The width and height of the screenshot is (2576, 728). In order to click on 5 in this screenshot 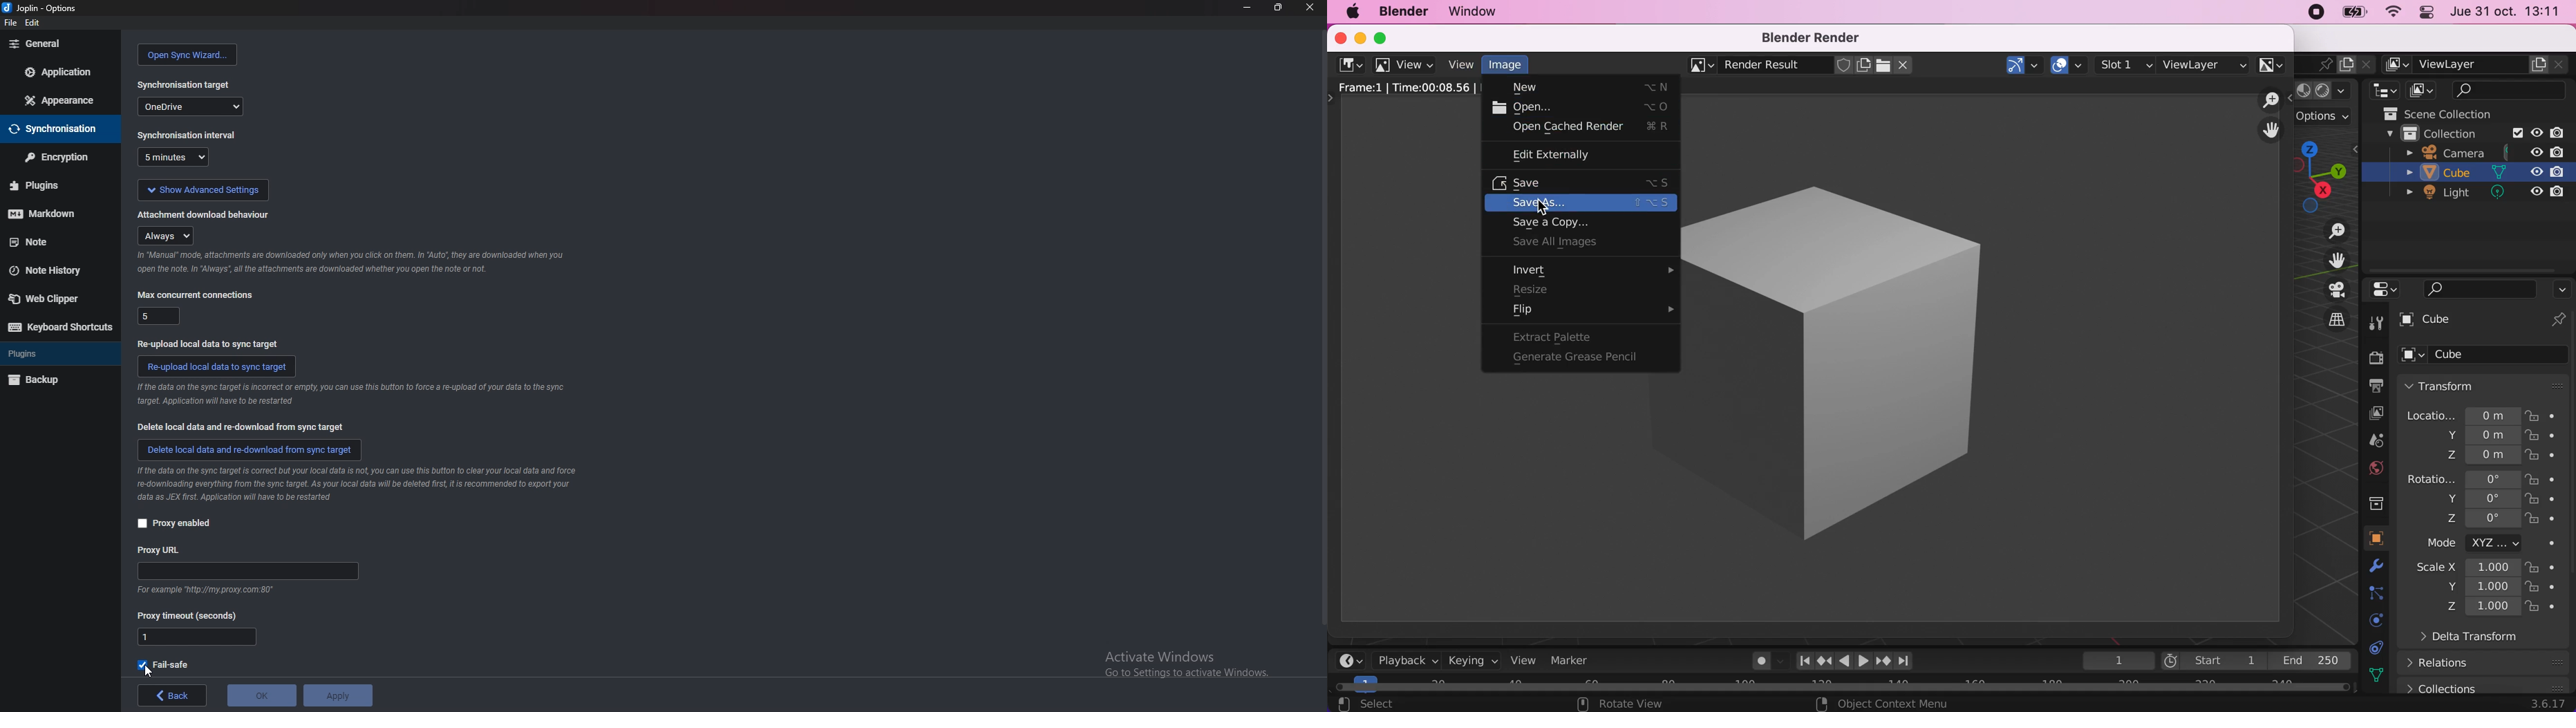, I will do `click(158, 316)`.